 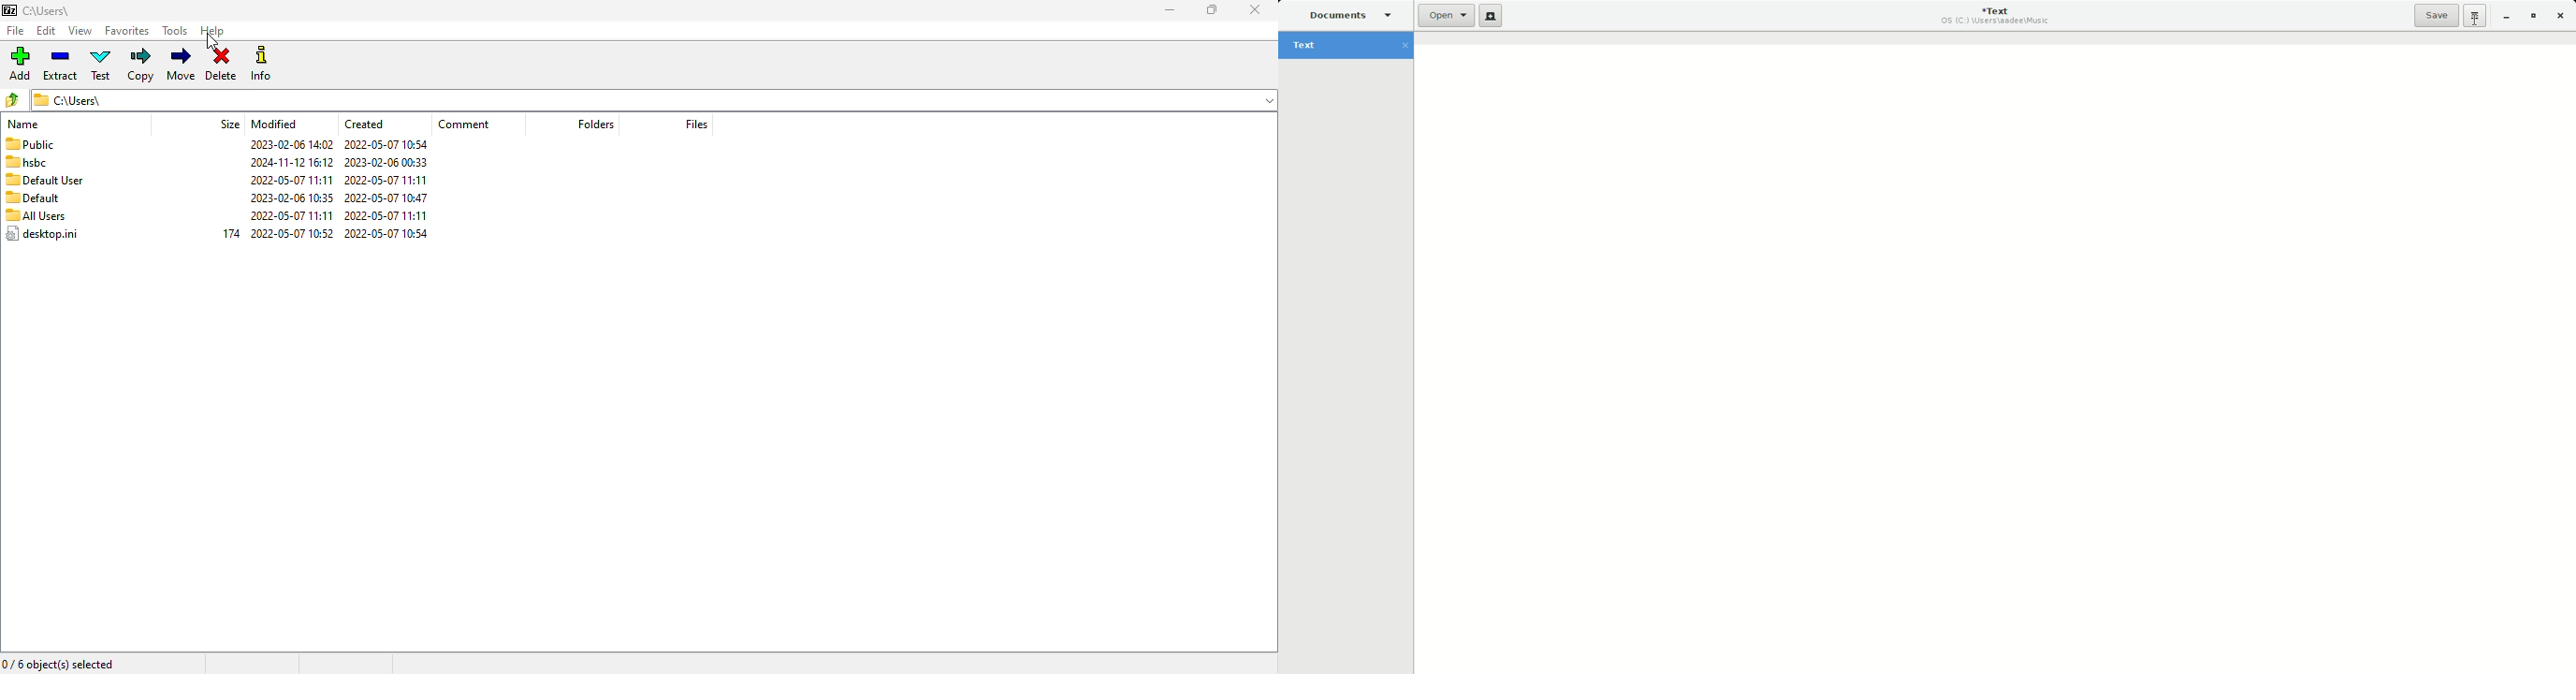 What do you see at coordinates (639, 99) in the screenshot?
I see `current folder` at bounding box center [639, 99].